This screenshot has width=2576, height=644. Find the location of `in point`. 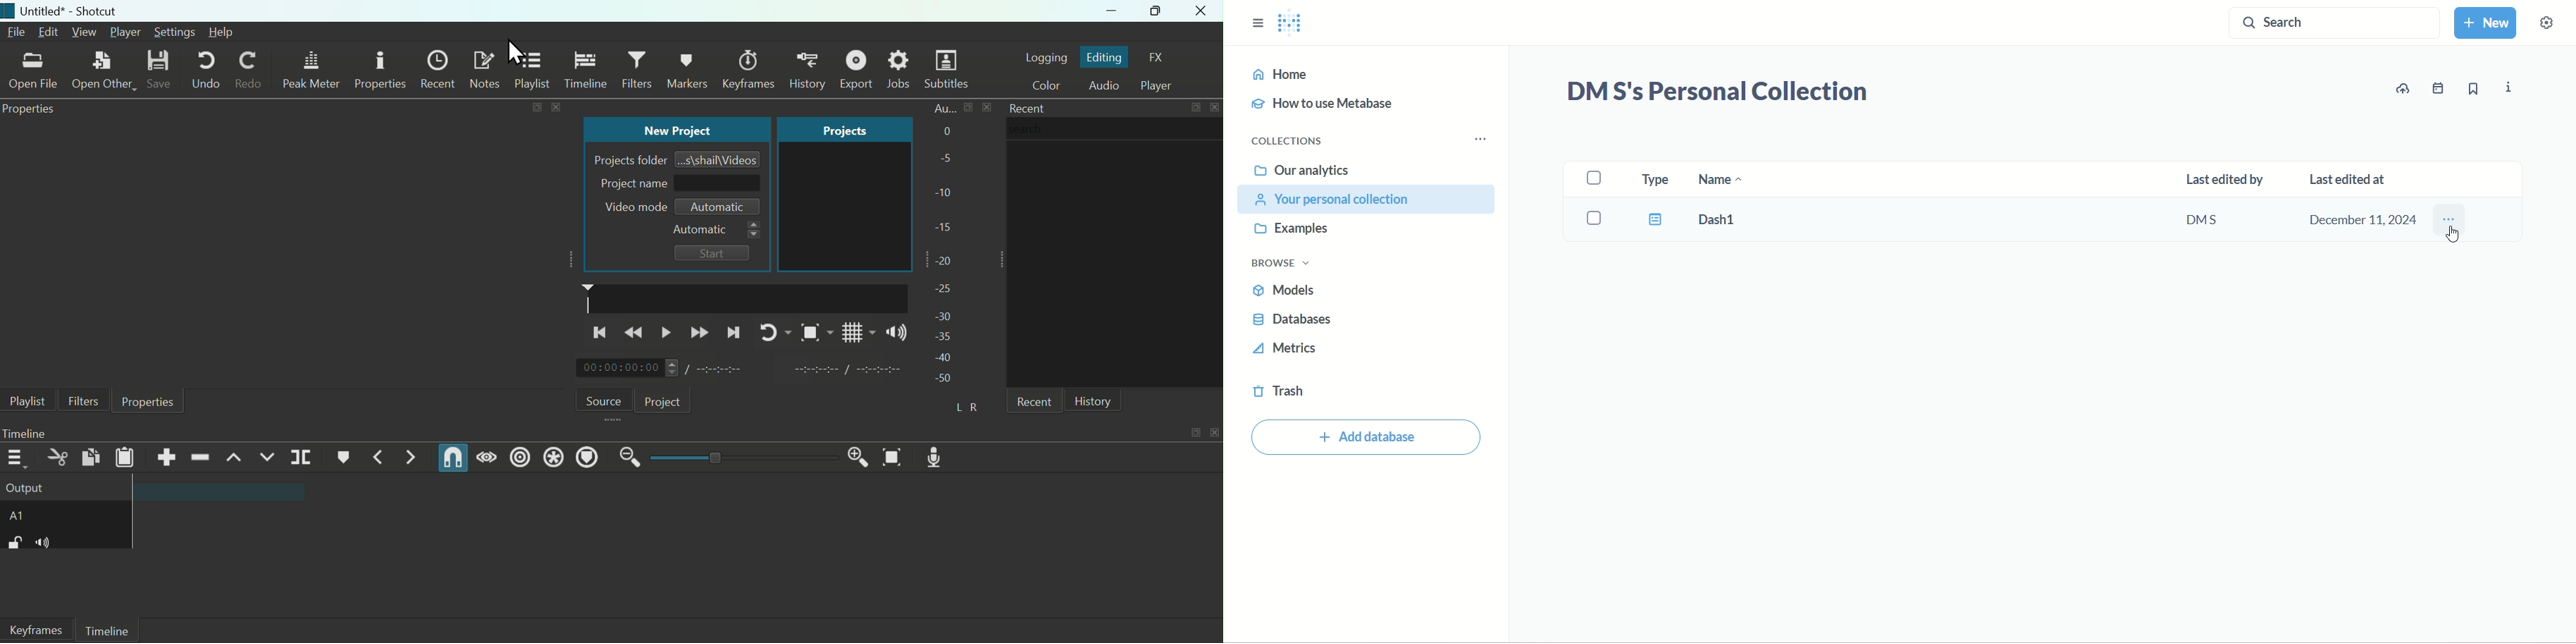

in point is located at coordinates (843, 371).